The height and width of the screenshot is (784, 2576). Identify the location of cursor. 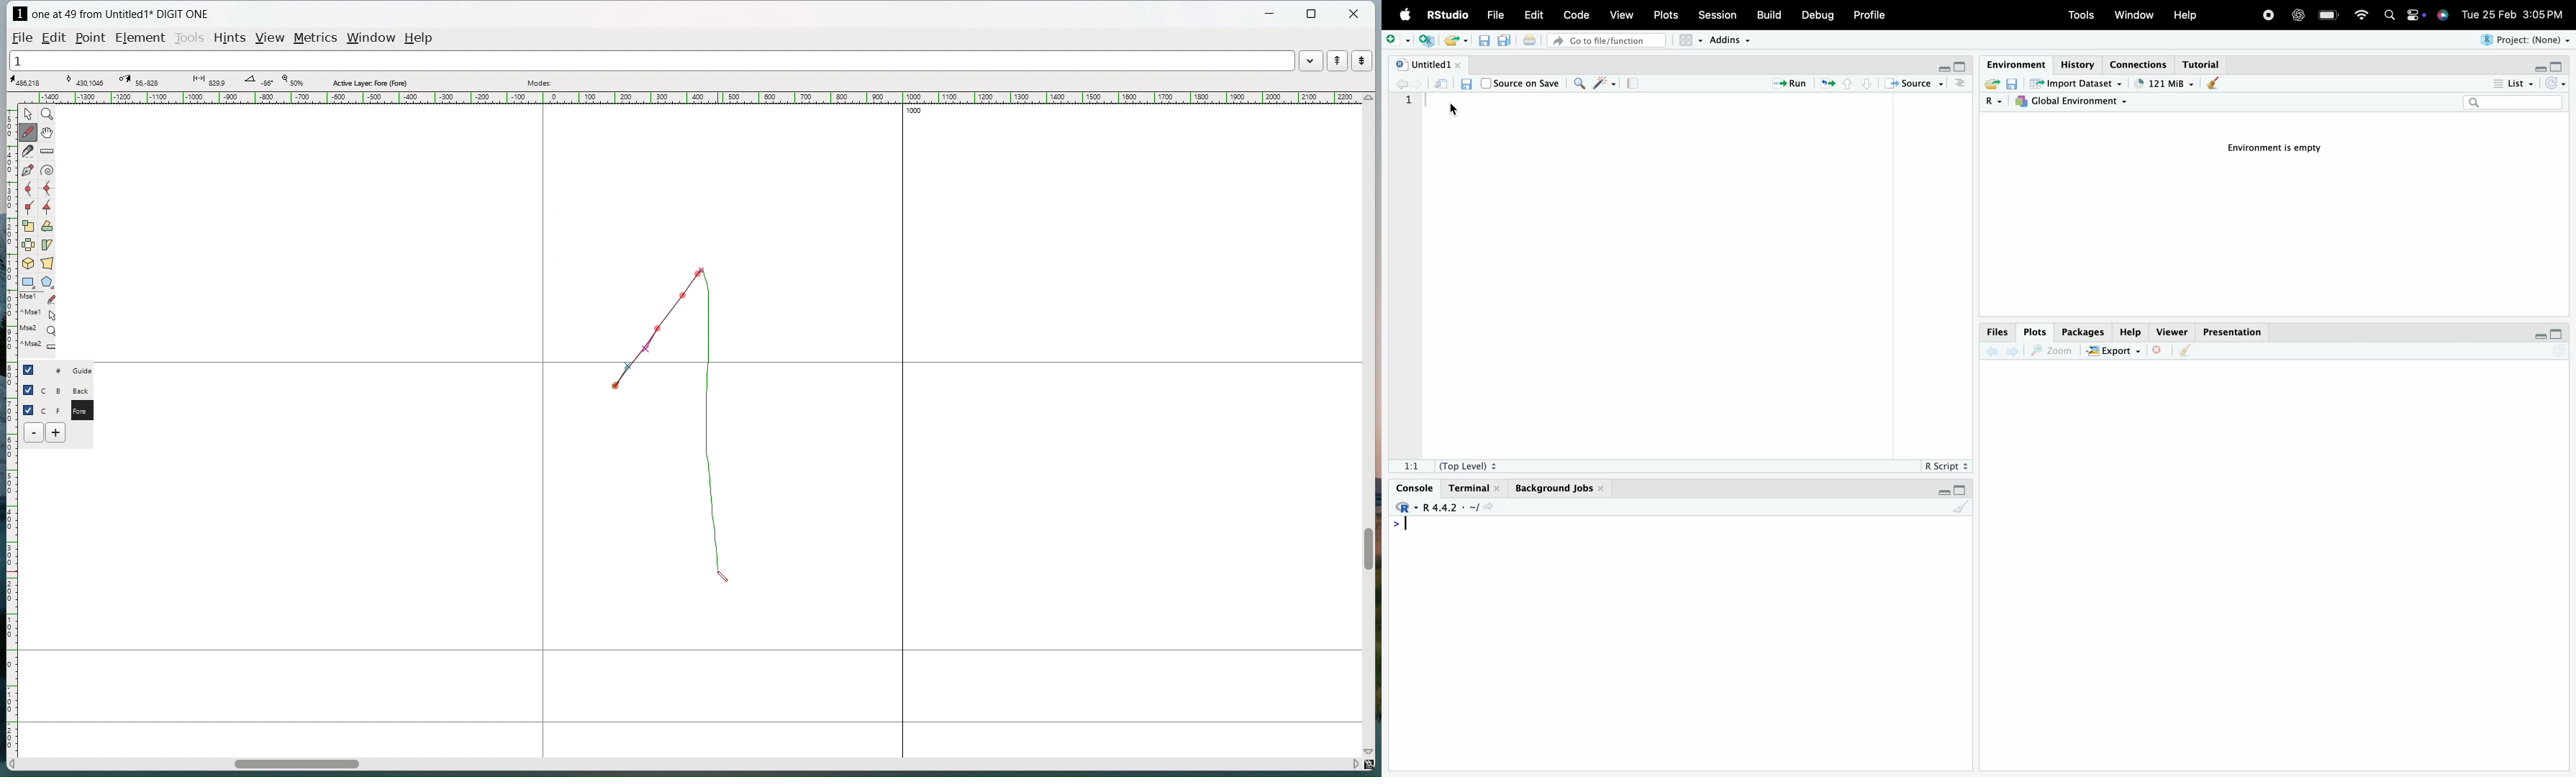
(720, 578).